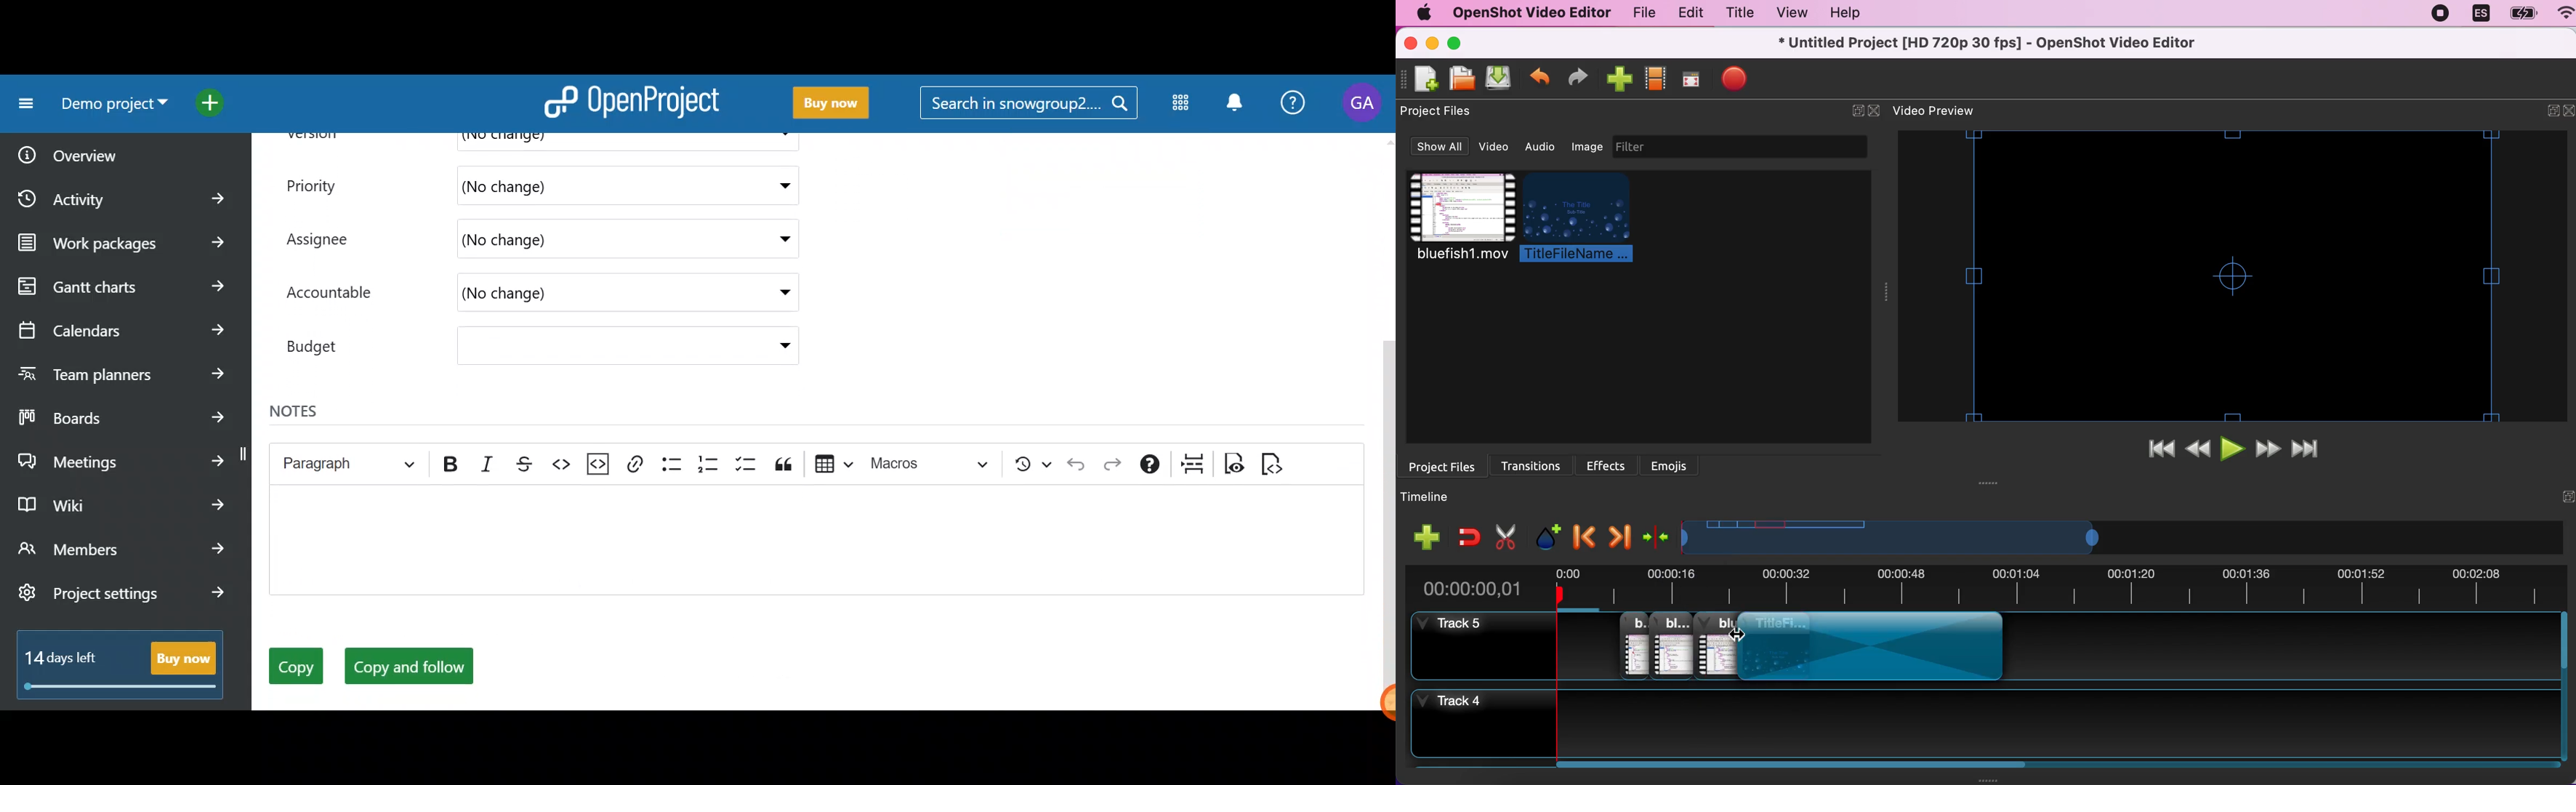 This screenshot has width=2576, height=812. I want to click on Collapse project menu, so click(23, 104).